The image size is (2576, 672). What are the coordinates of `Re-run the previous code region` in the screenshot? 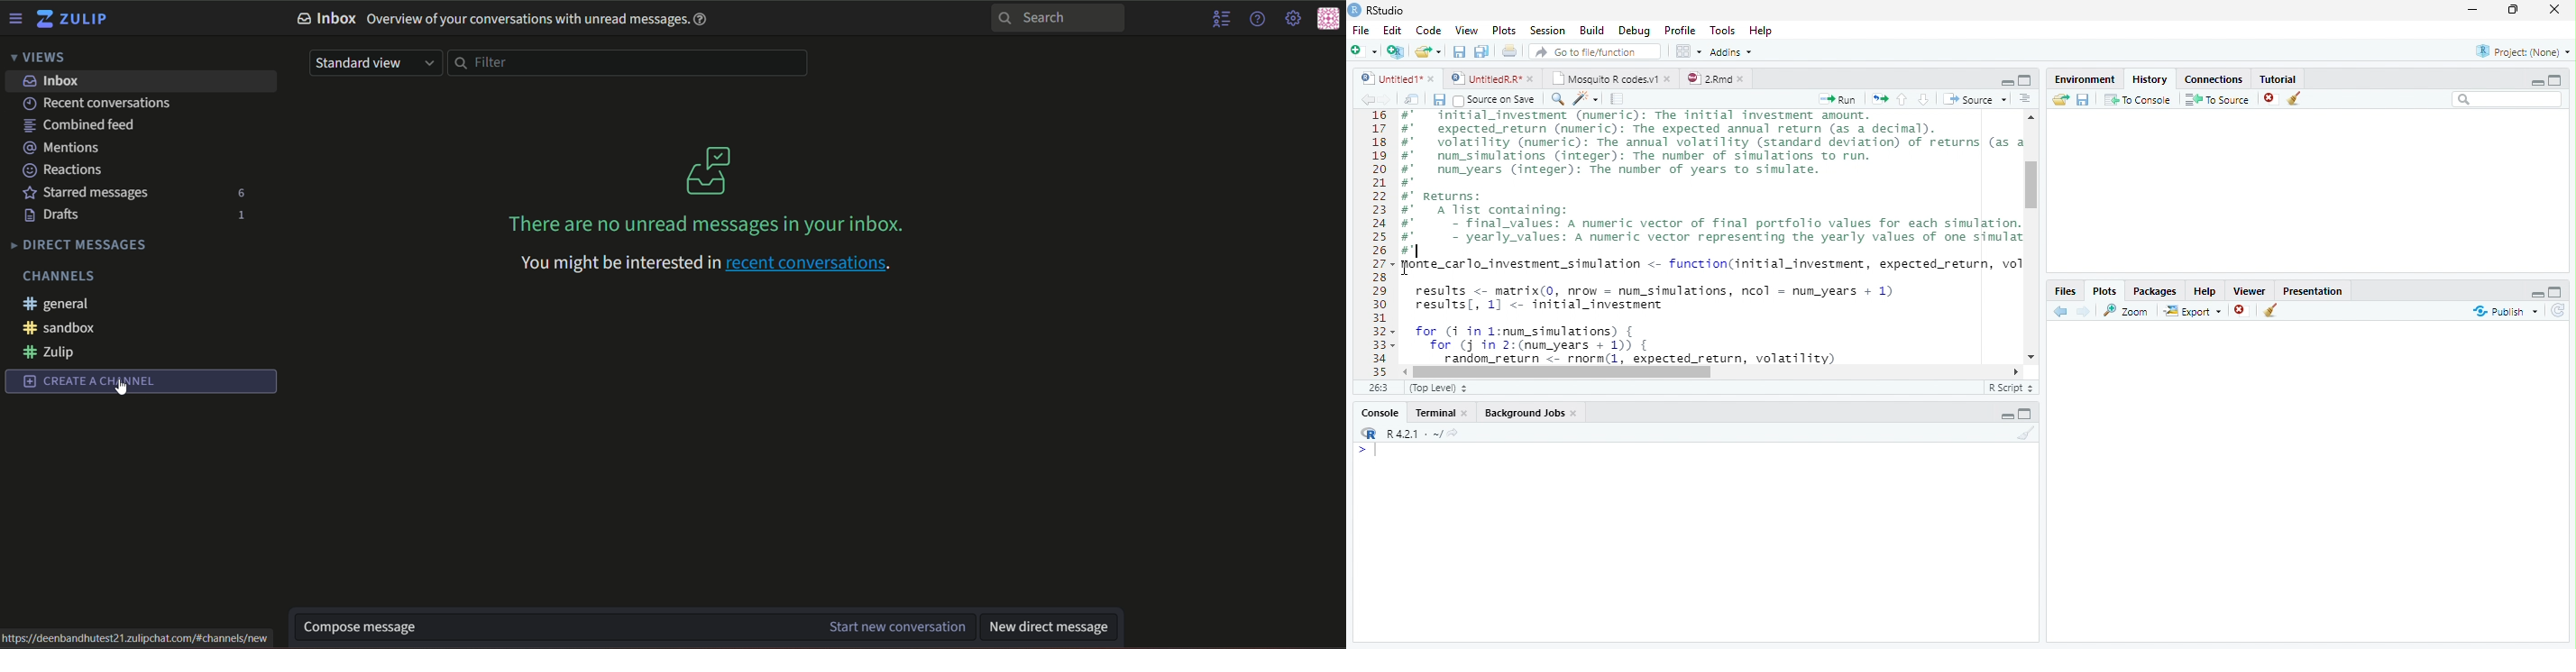 It's located at (1878, 99).